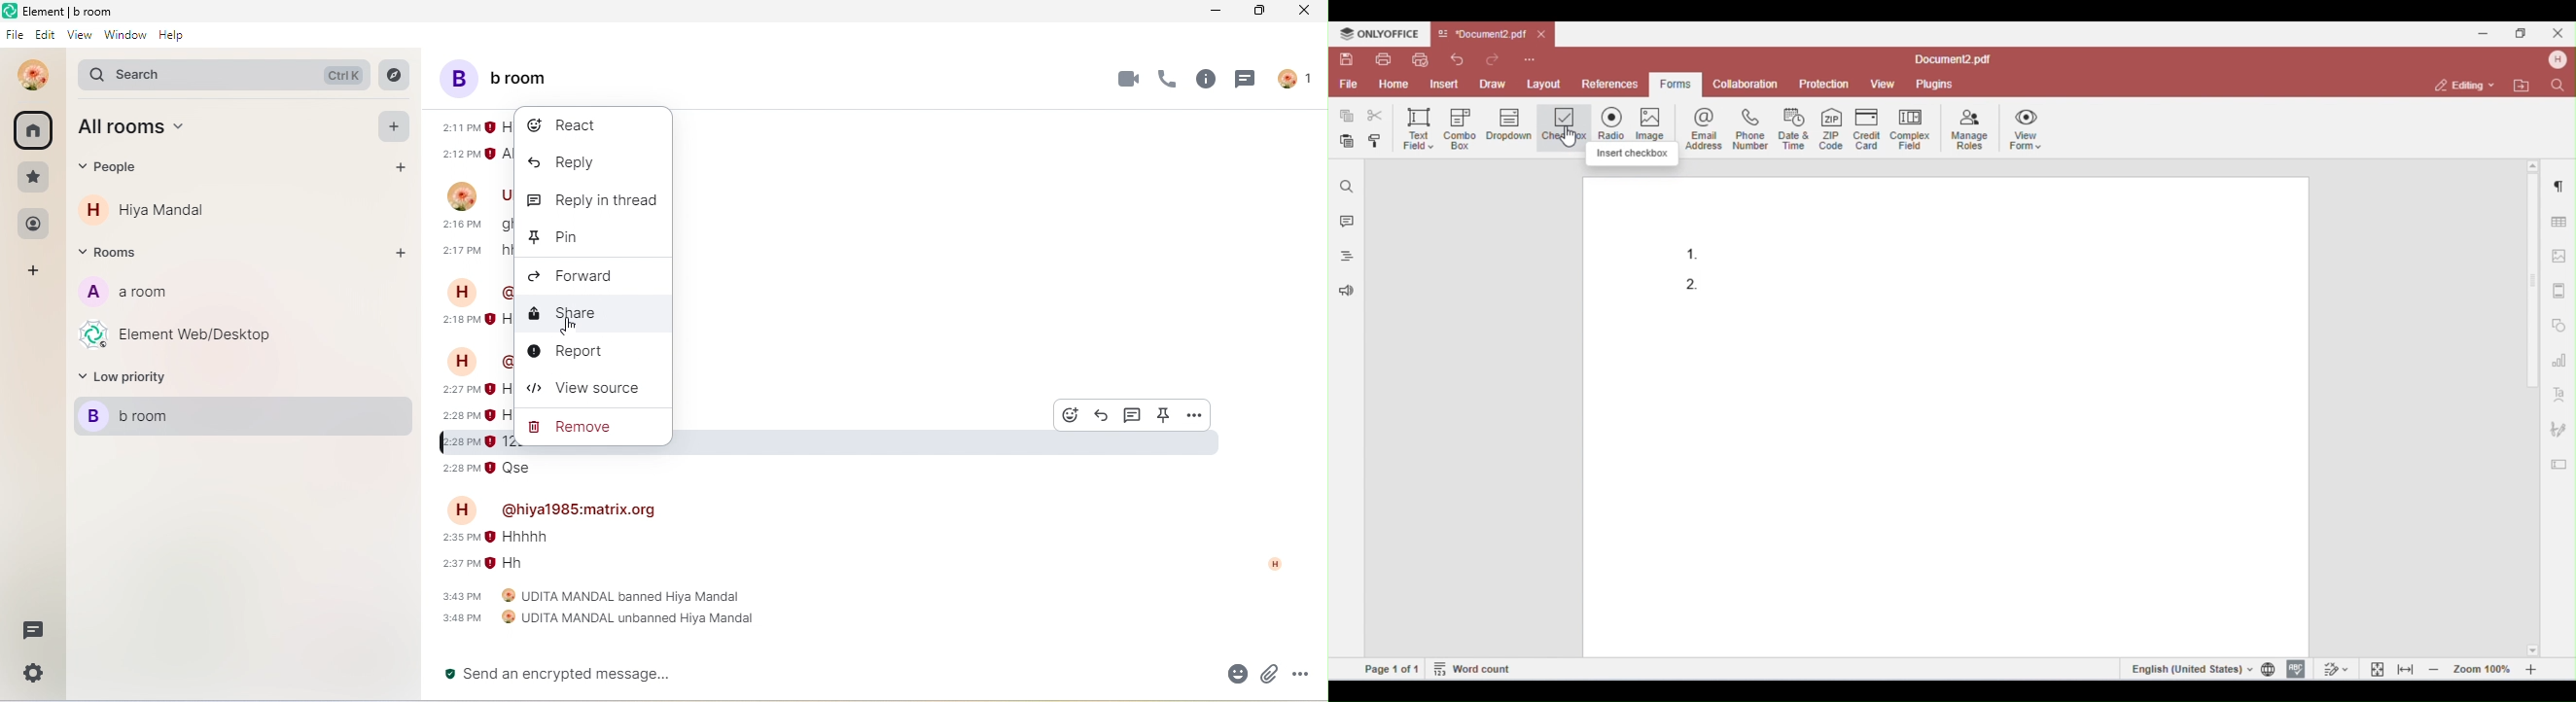 This screenshot has width=2576, height=728. Describe the element at coordinates (116, 255) in the screenshot. I see `rooms` at that location.